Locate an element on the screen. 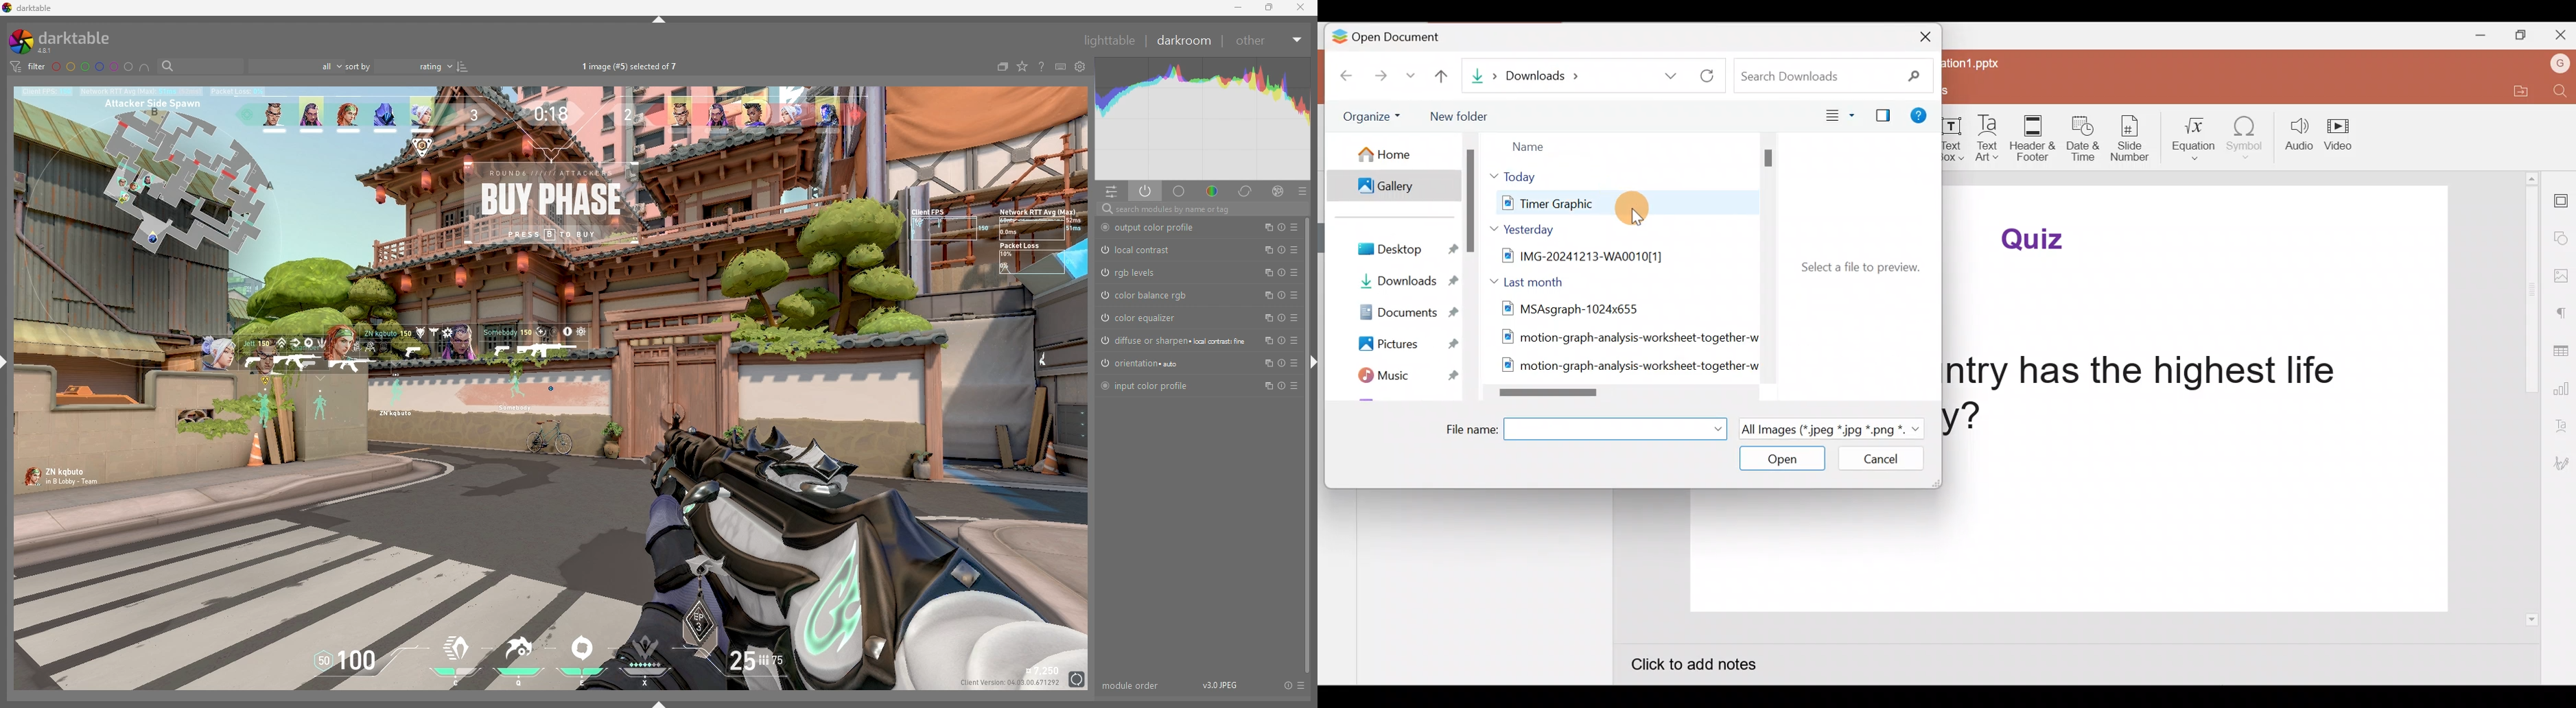 The width and height of the screenshot is (2576, 728). base is located at coordinates (1180, 191).